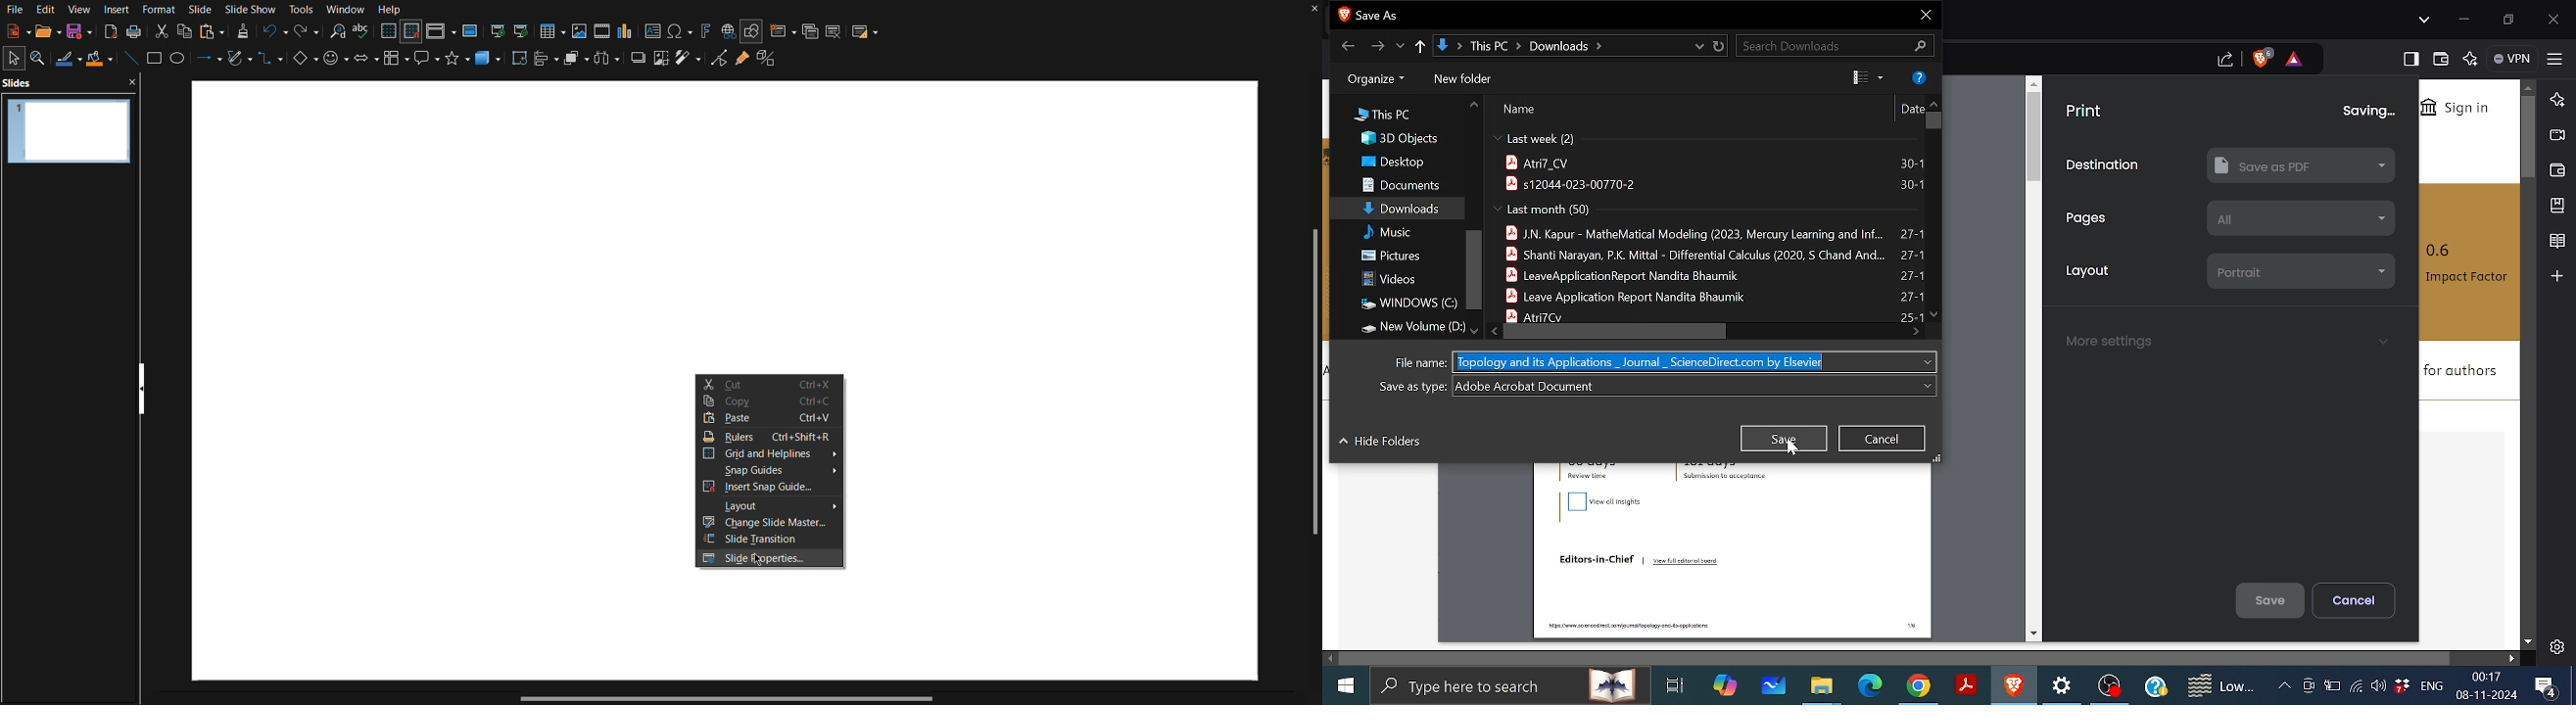  I want to click on New, so click(14, 32).